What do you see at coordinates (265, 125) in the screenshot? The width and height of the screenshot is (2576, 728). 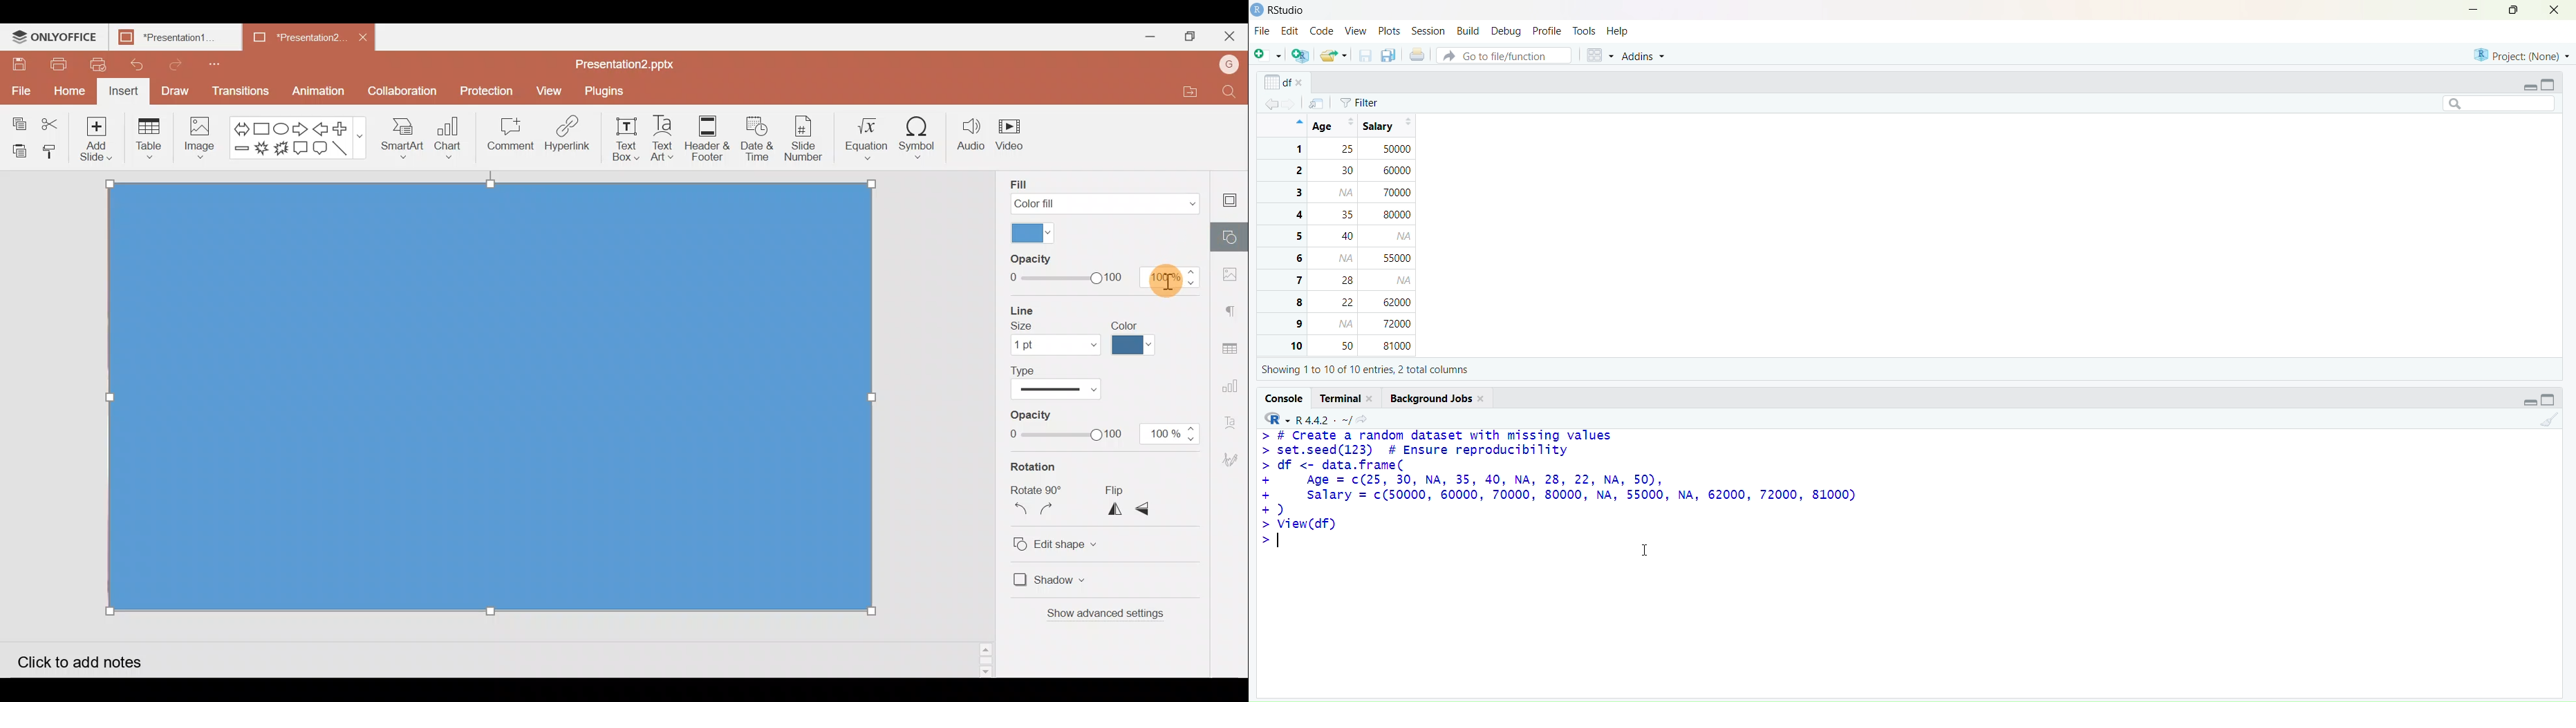 I see `Rectangle` at bounding box center [265, 125].